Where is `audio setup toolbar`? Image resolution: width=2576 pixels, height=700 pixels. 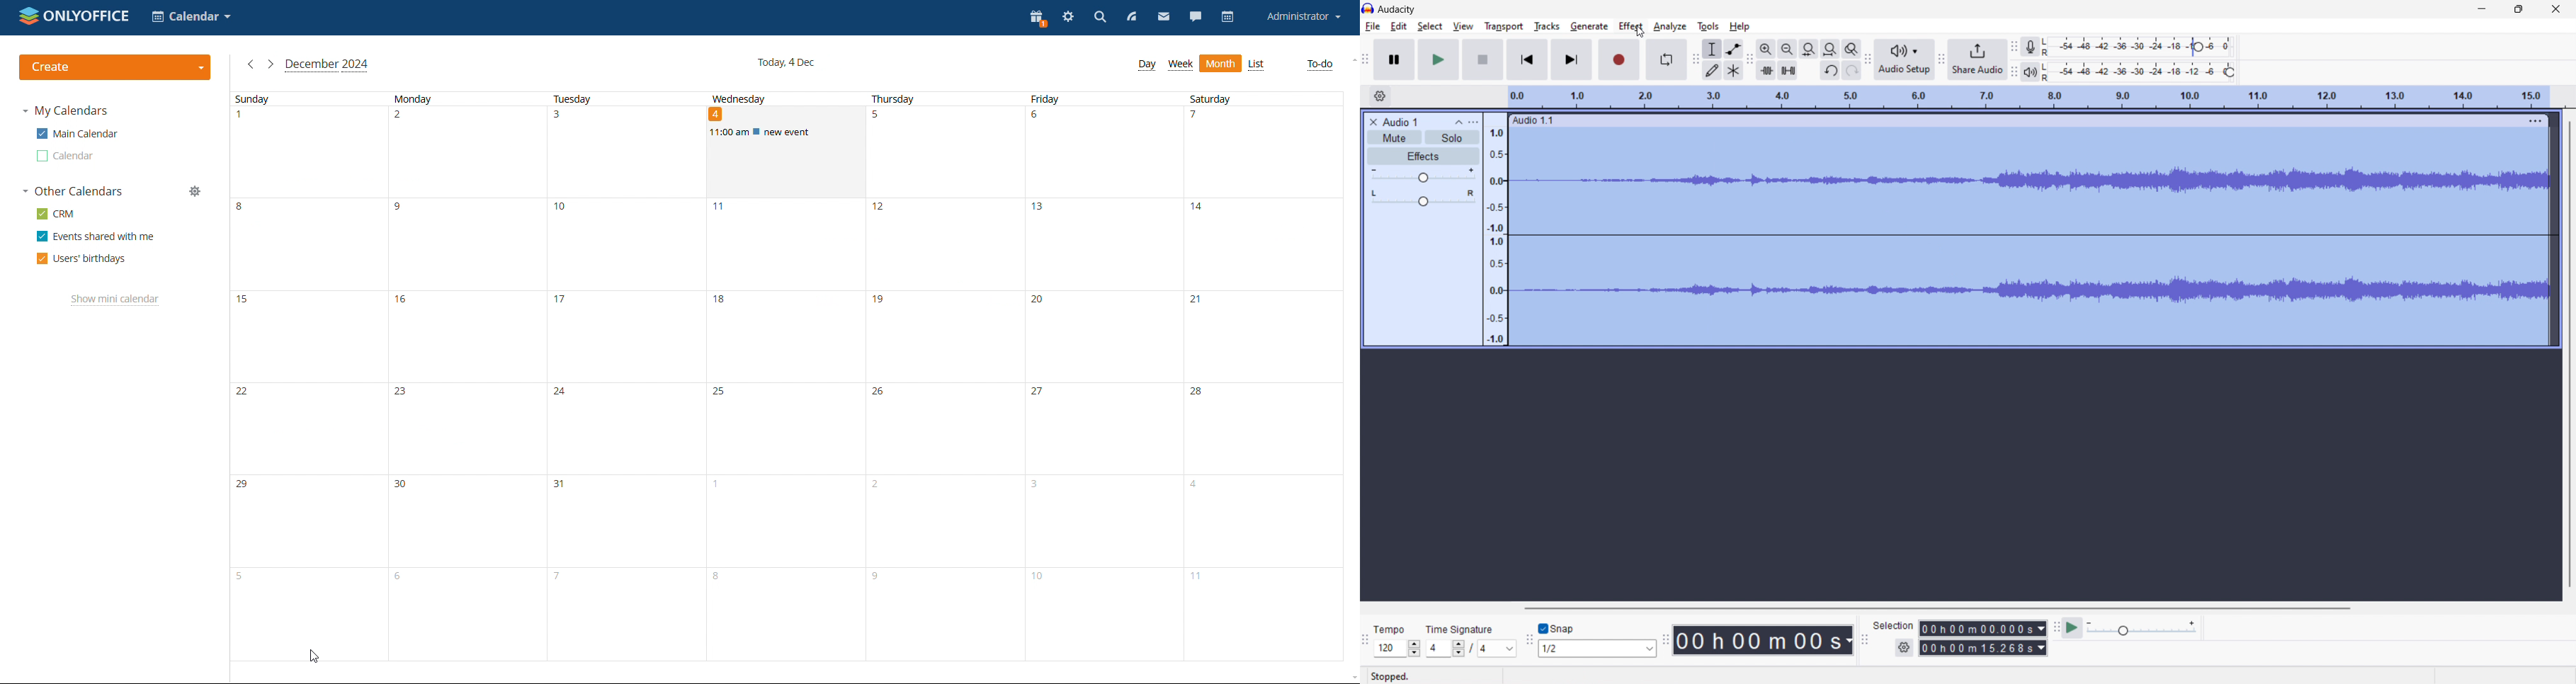 audio setup toolbar is located at coordinates (1867, 60).